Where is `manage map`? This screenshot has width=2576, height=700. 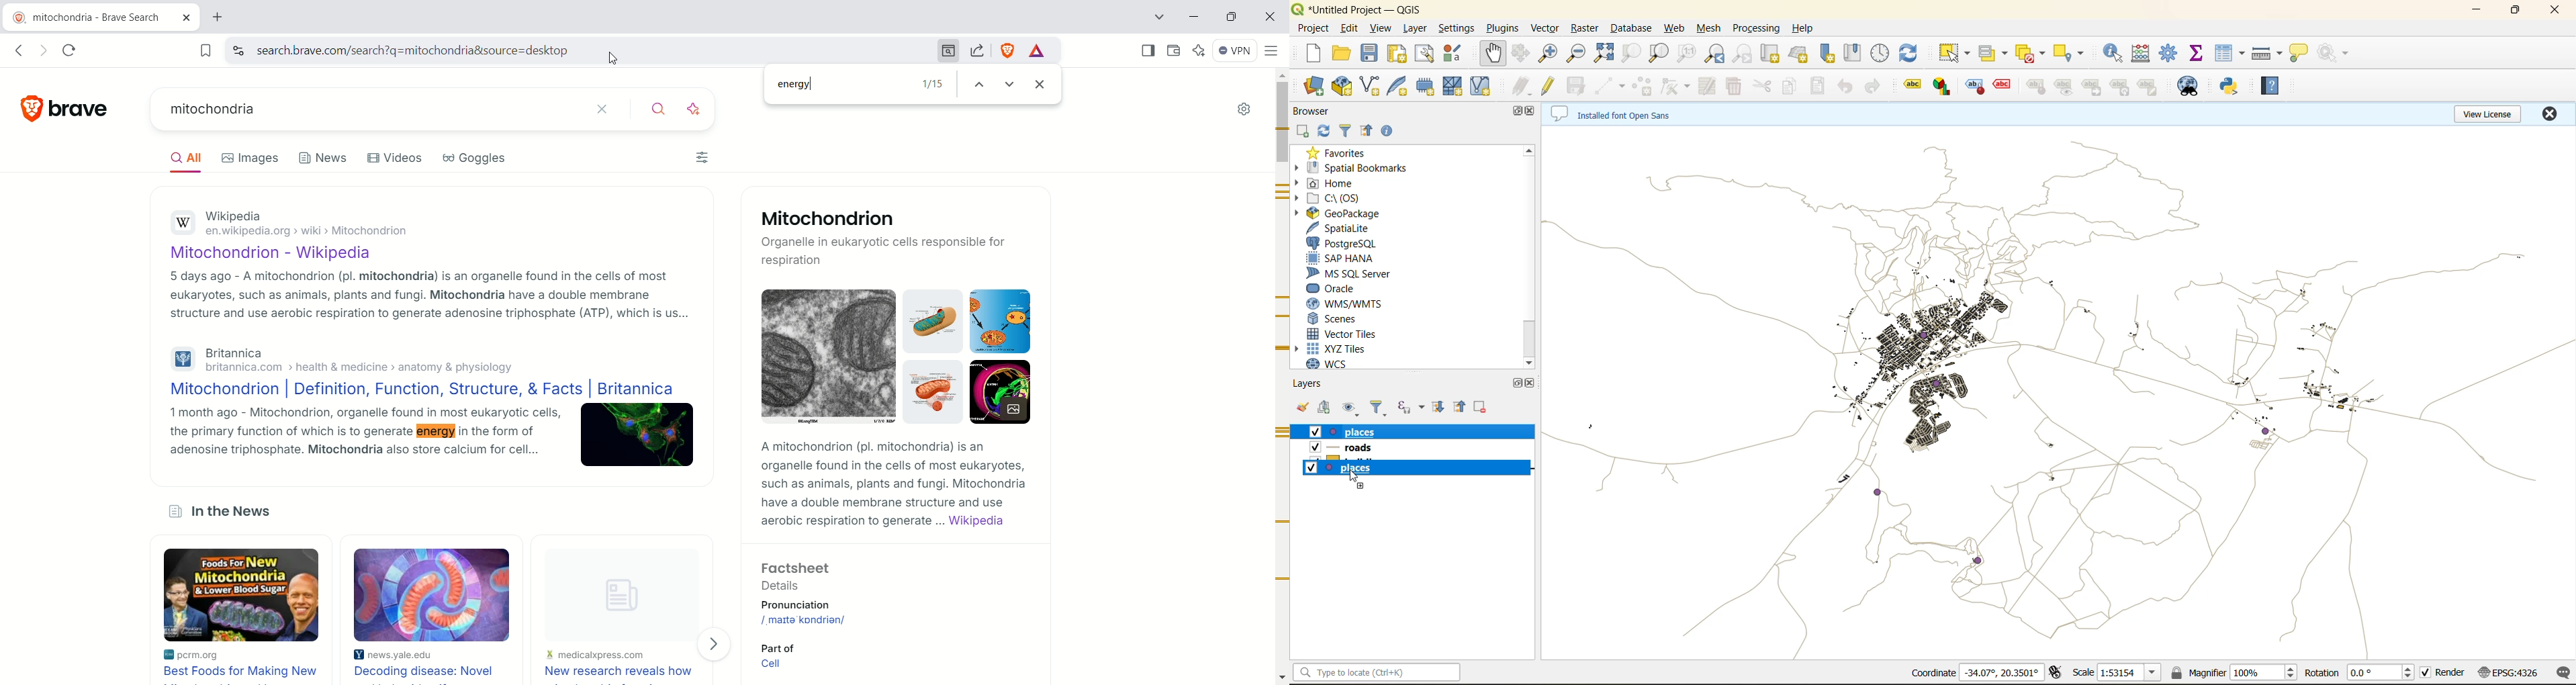 manage map is located at coordinates (1352, 407).